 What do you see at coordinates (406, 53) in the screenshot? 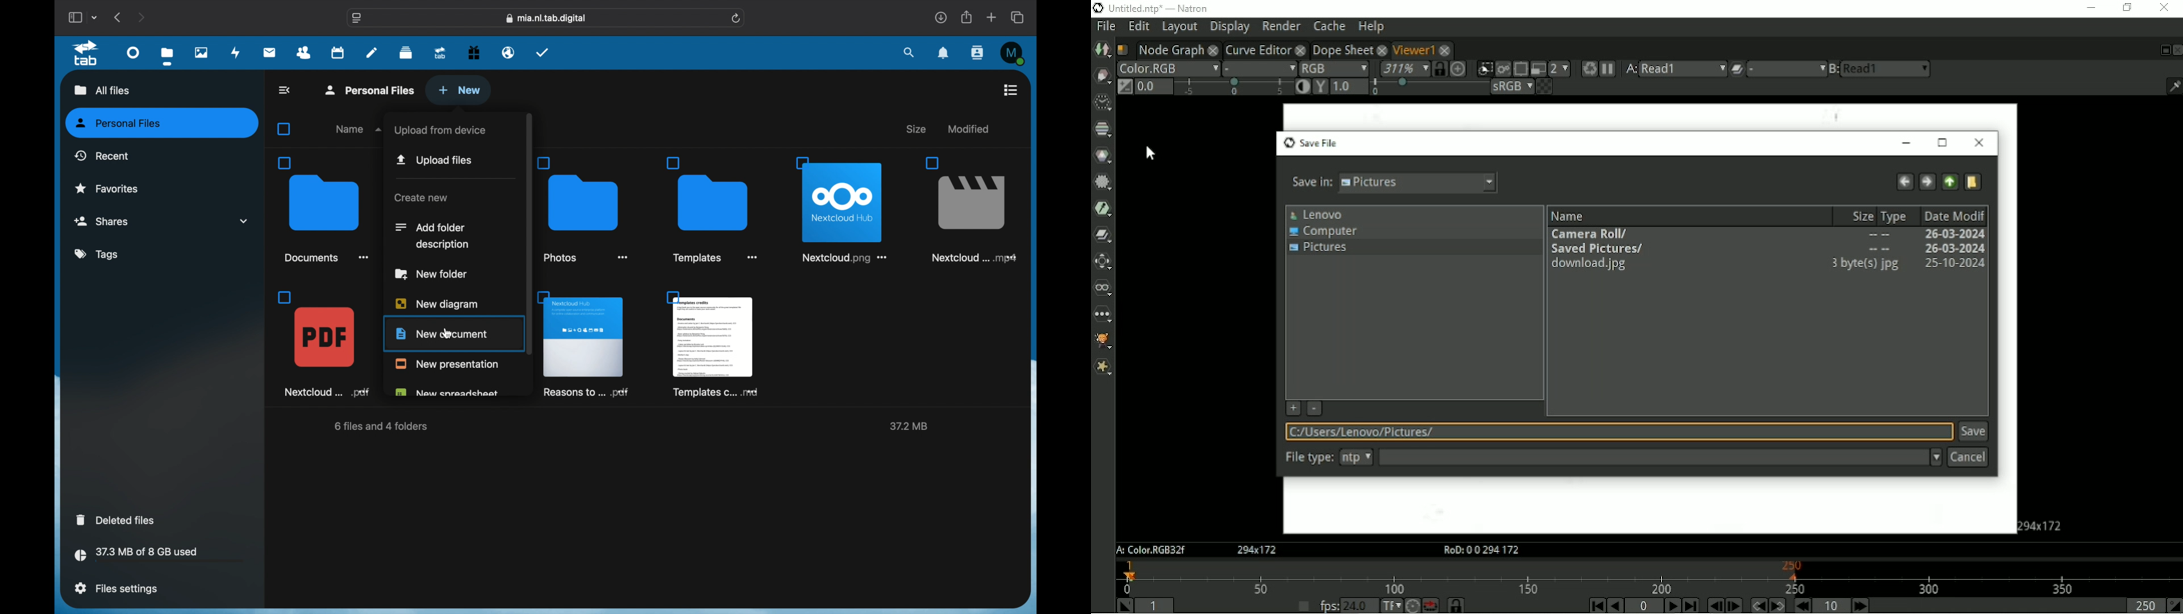
I see `deck` at bounding box center [406, 53].